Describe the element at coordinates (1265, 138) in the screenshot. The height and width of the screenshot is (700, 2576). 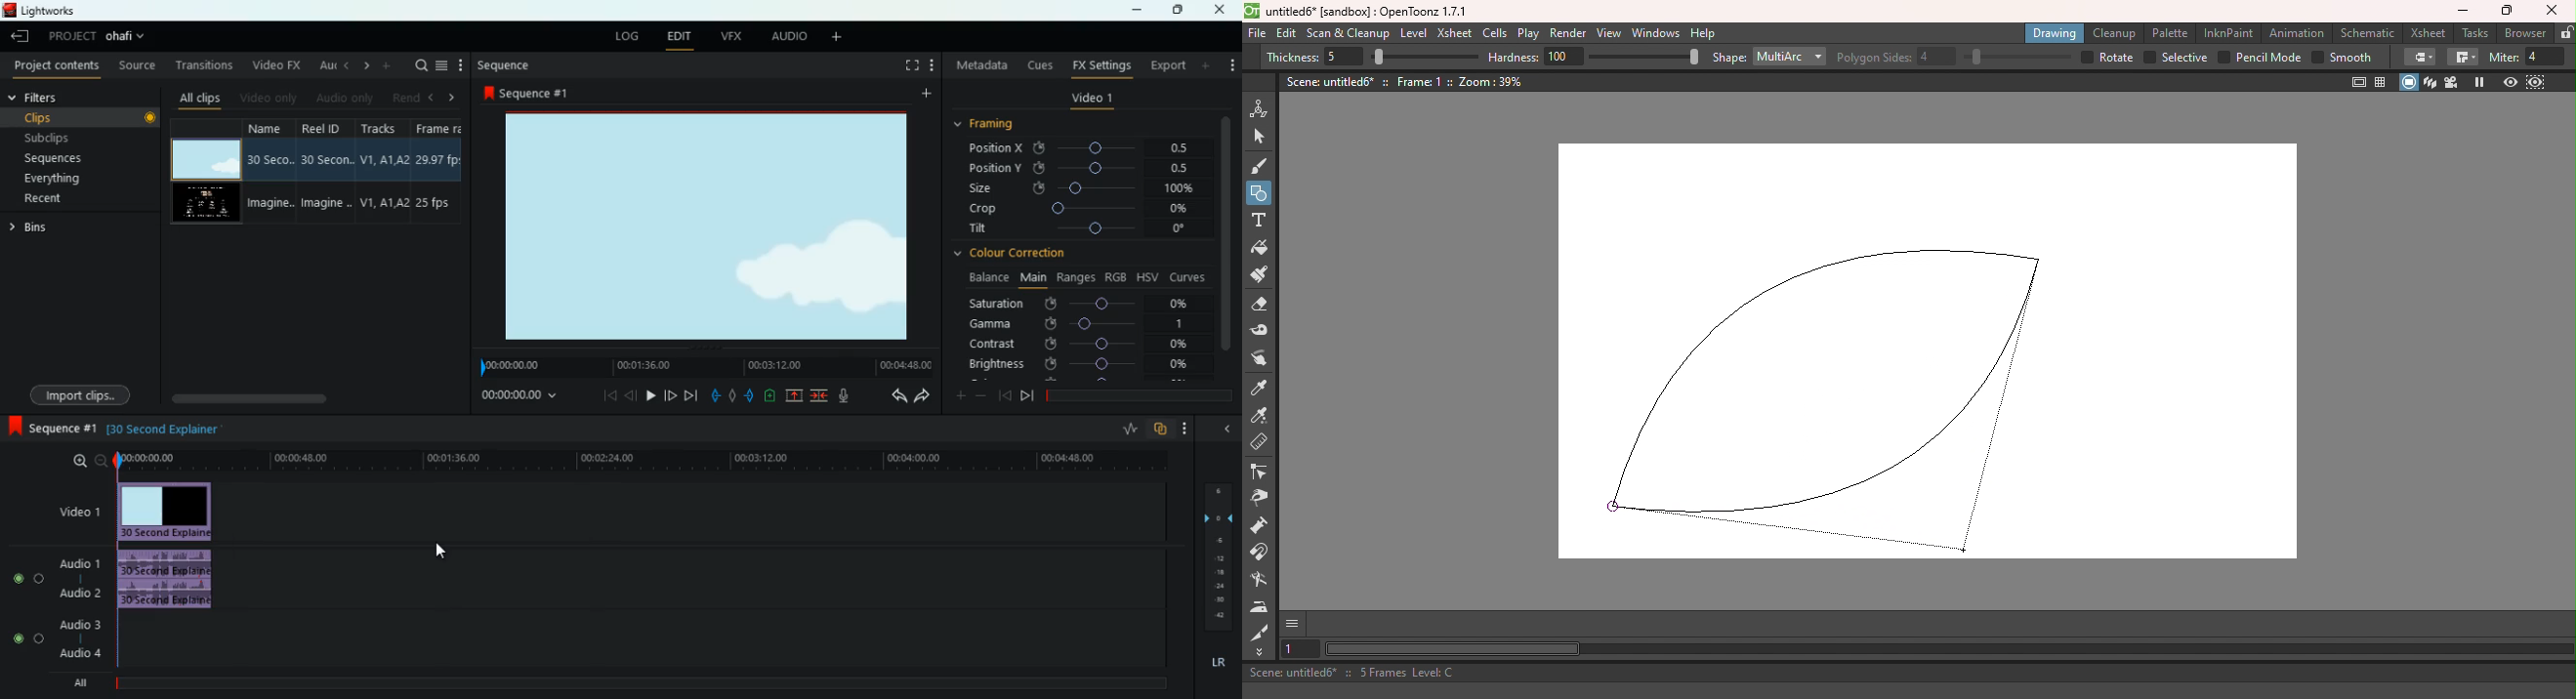
I see `Selection tool` at that location.